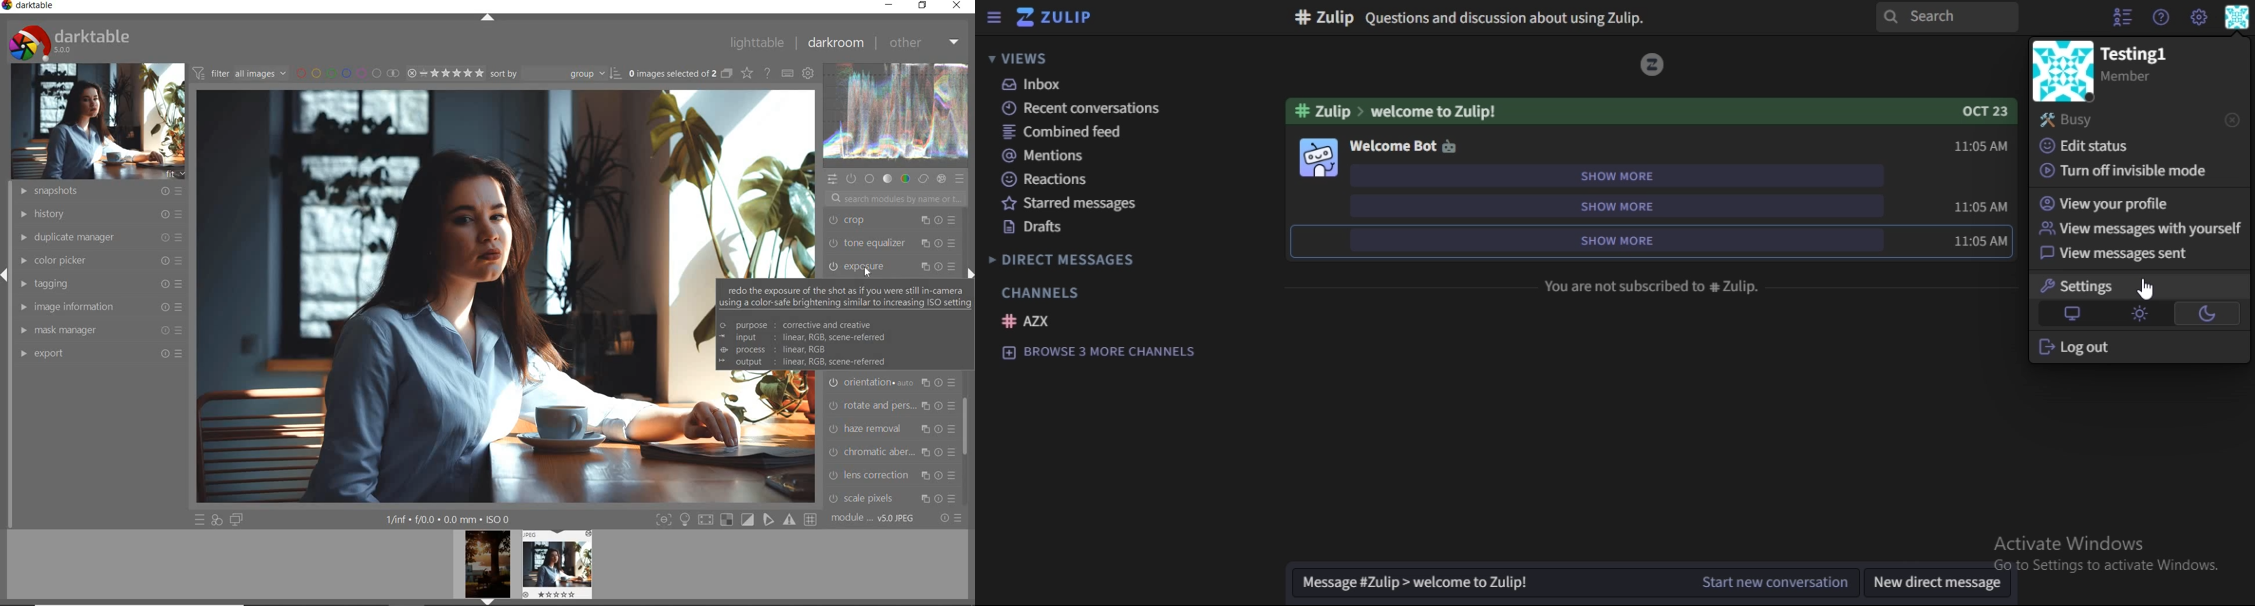 Image resolution: width=2268 pixels, height=616 pixels. What do you see at coordinates (346, 74) in the screenshot?
I see `FILTER BY IMAGE COLOR LABEL` at bounding box center [346, 74].